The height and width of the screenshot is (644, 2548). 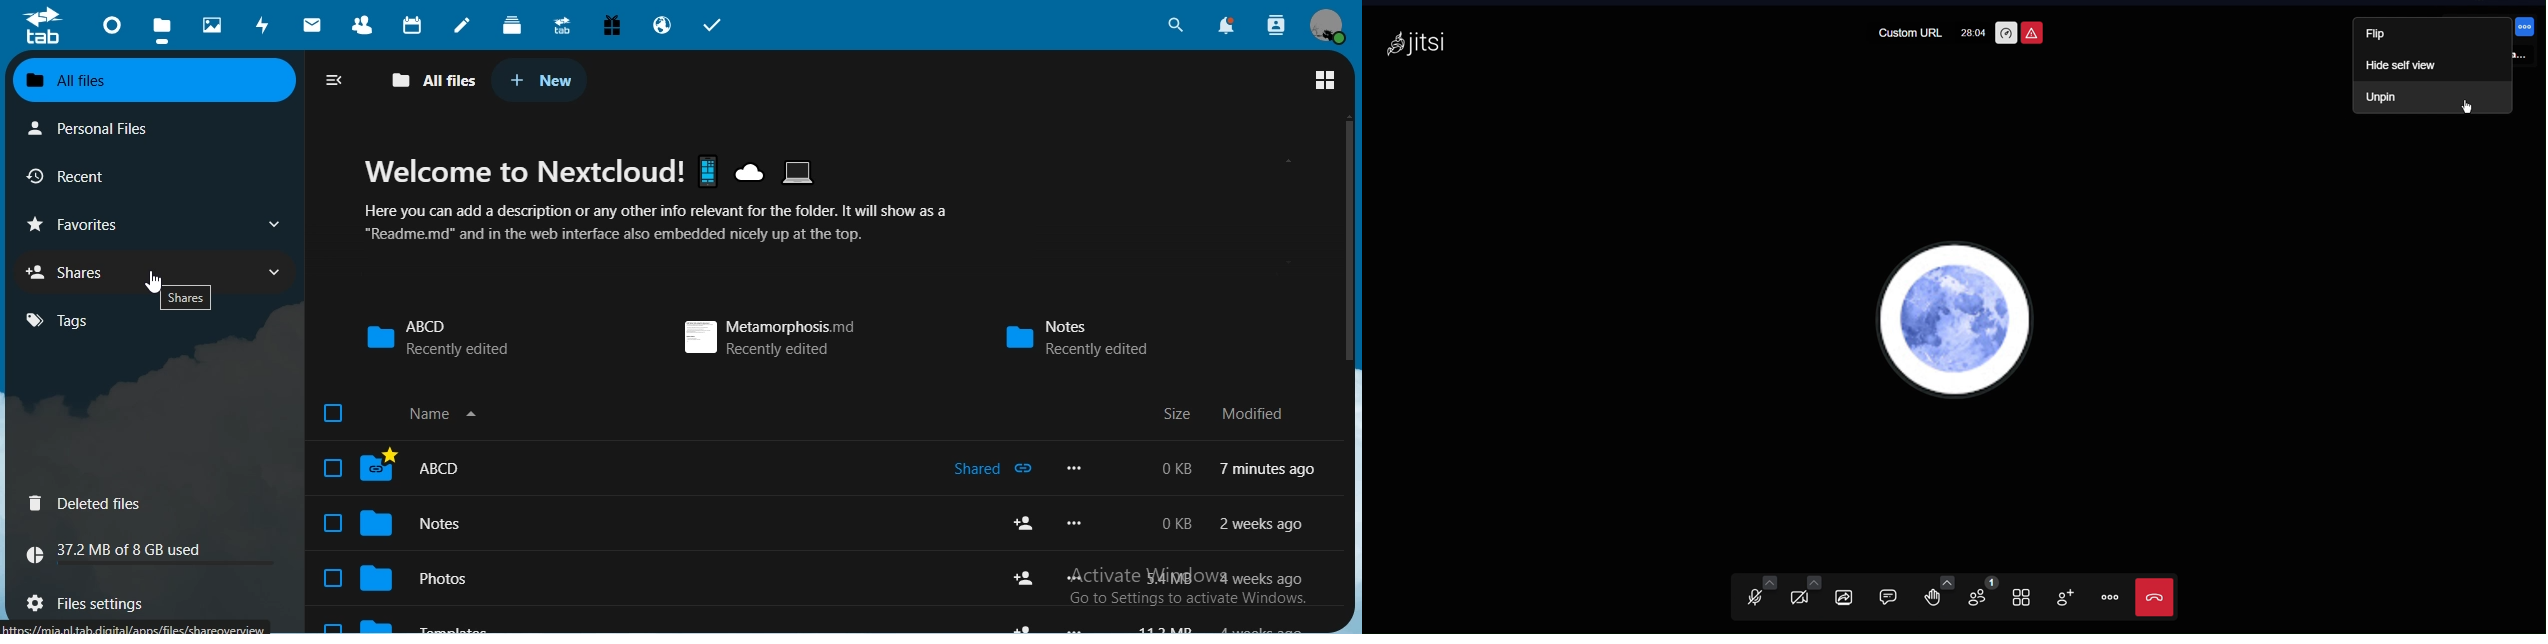 I want to click on Performance Settings, so click(x=2006, y=33).